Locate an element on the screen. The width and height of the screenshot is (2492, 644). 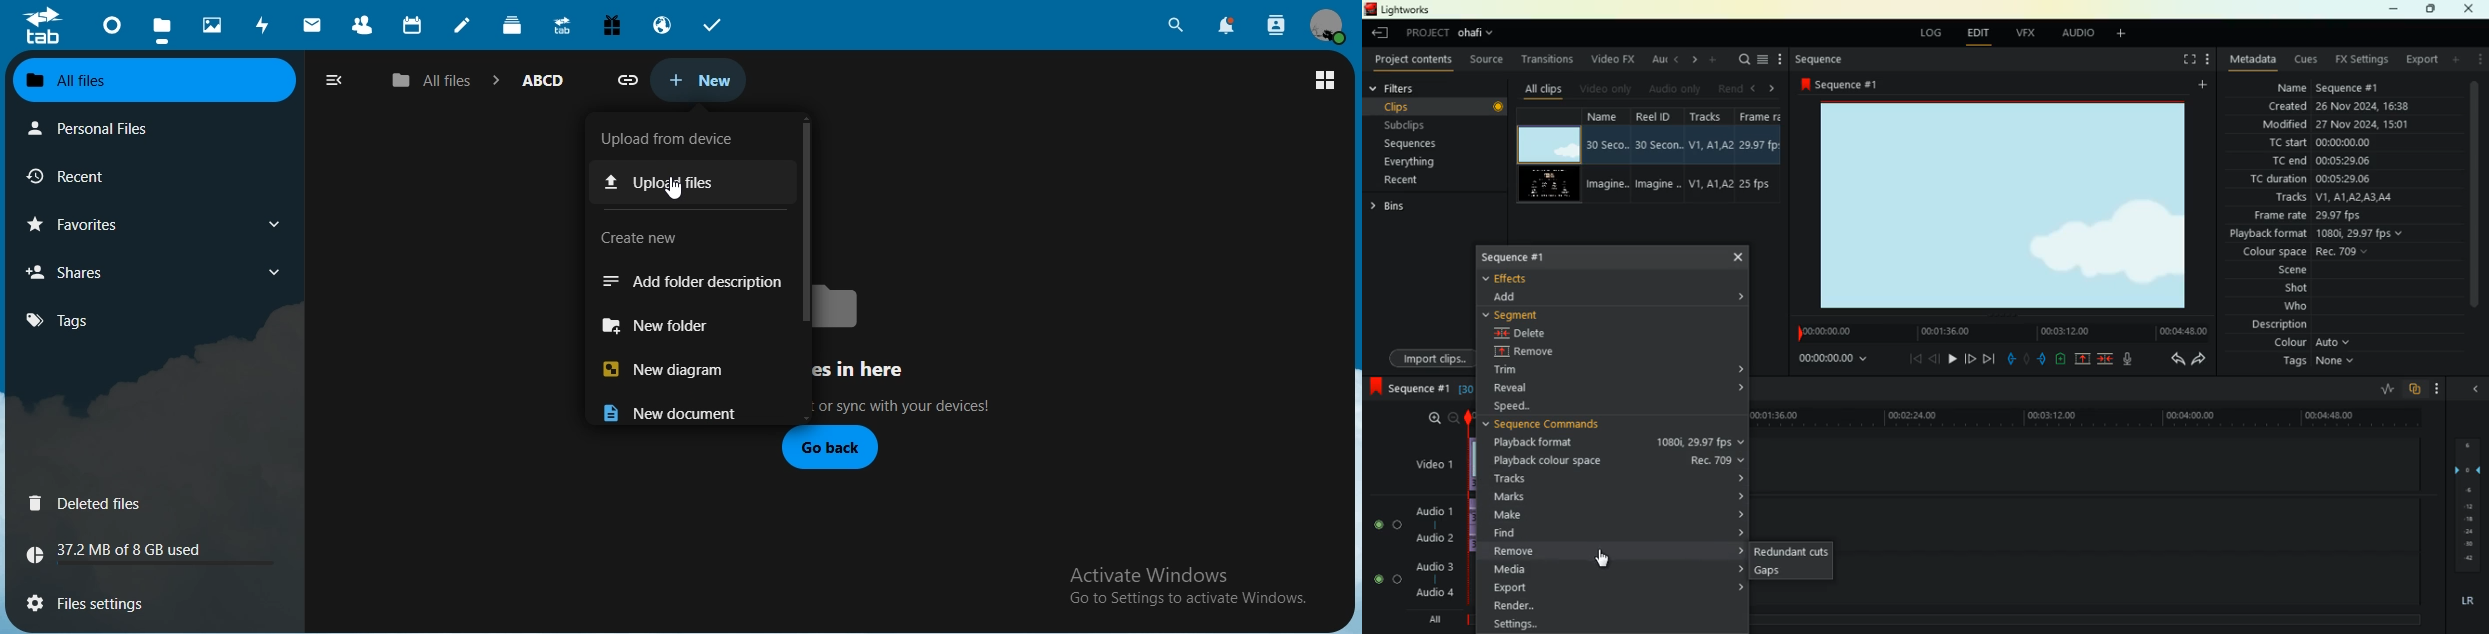
forward is located at coordinates (1970, 358).